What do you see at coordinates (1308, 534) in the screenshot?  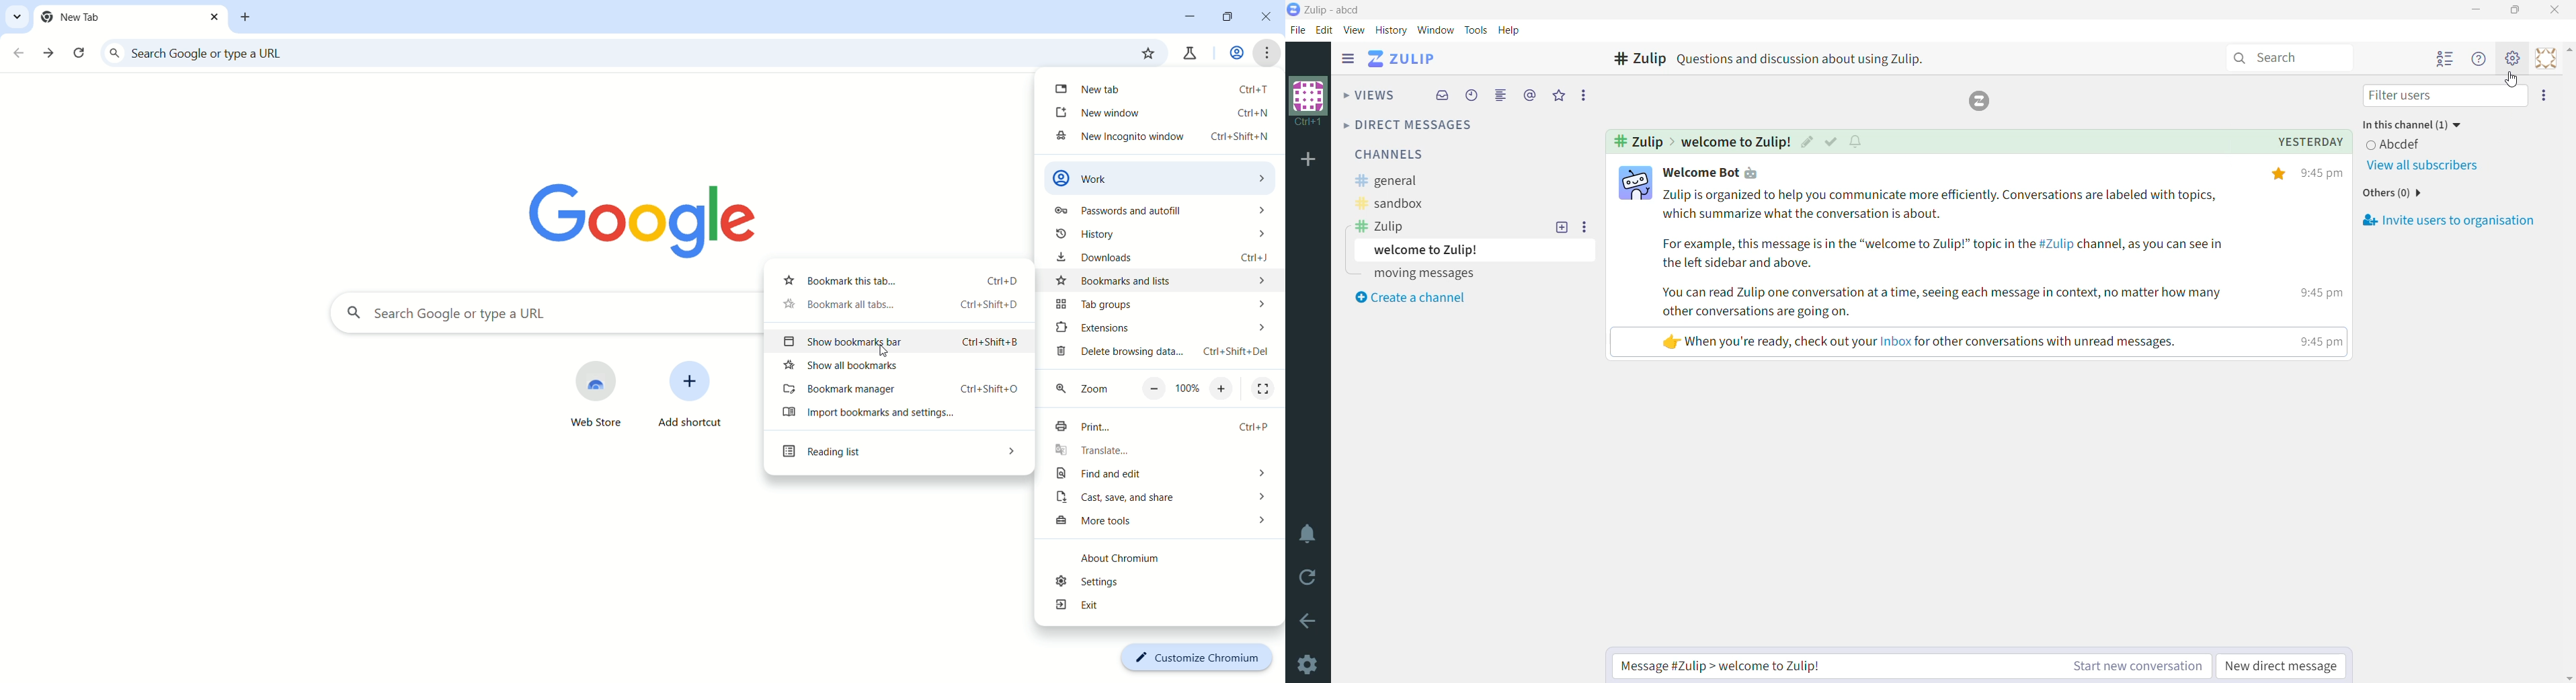 I see `Enable Do Not Disturb` at bounding box center [1308, 534].